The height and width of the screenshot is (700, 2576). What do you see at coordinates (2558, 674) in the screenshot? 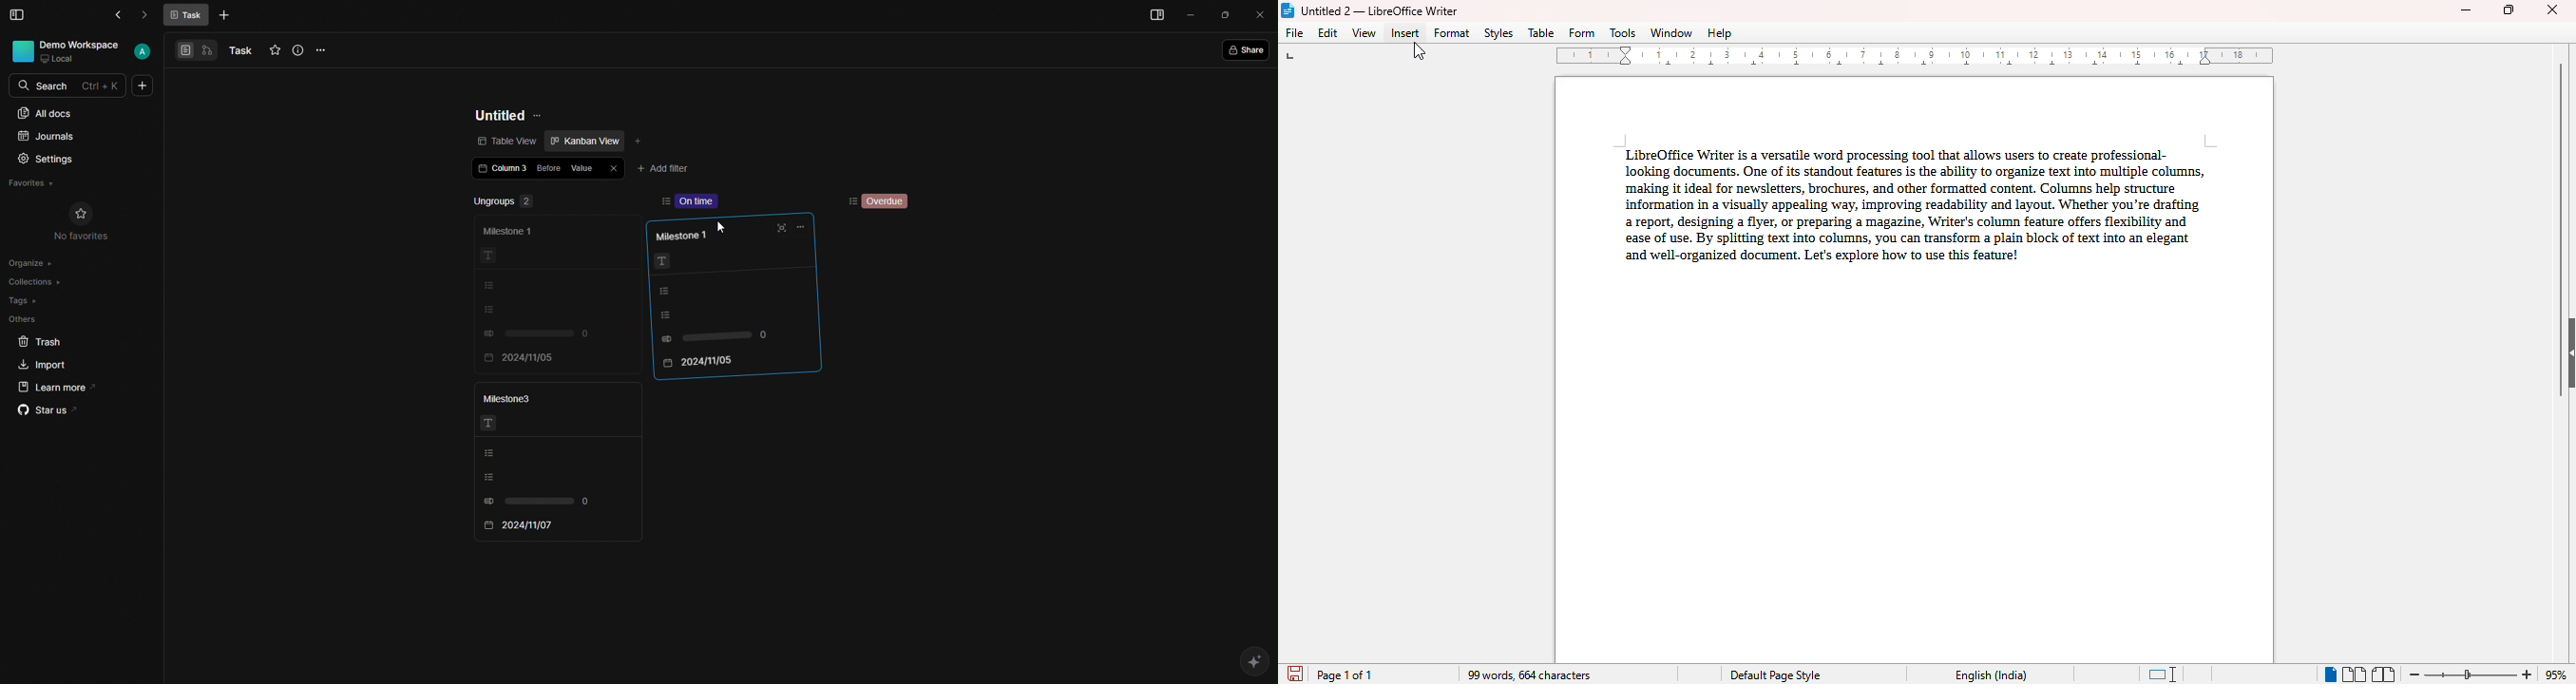
I see `95% (current zoom level)` at bounding box center [2558, 674].